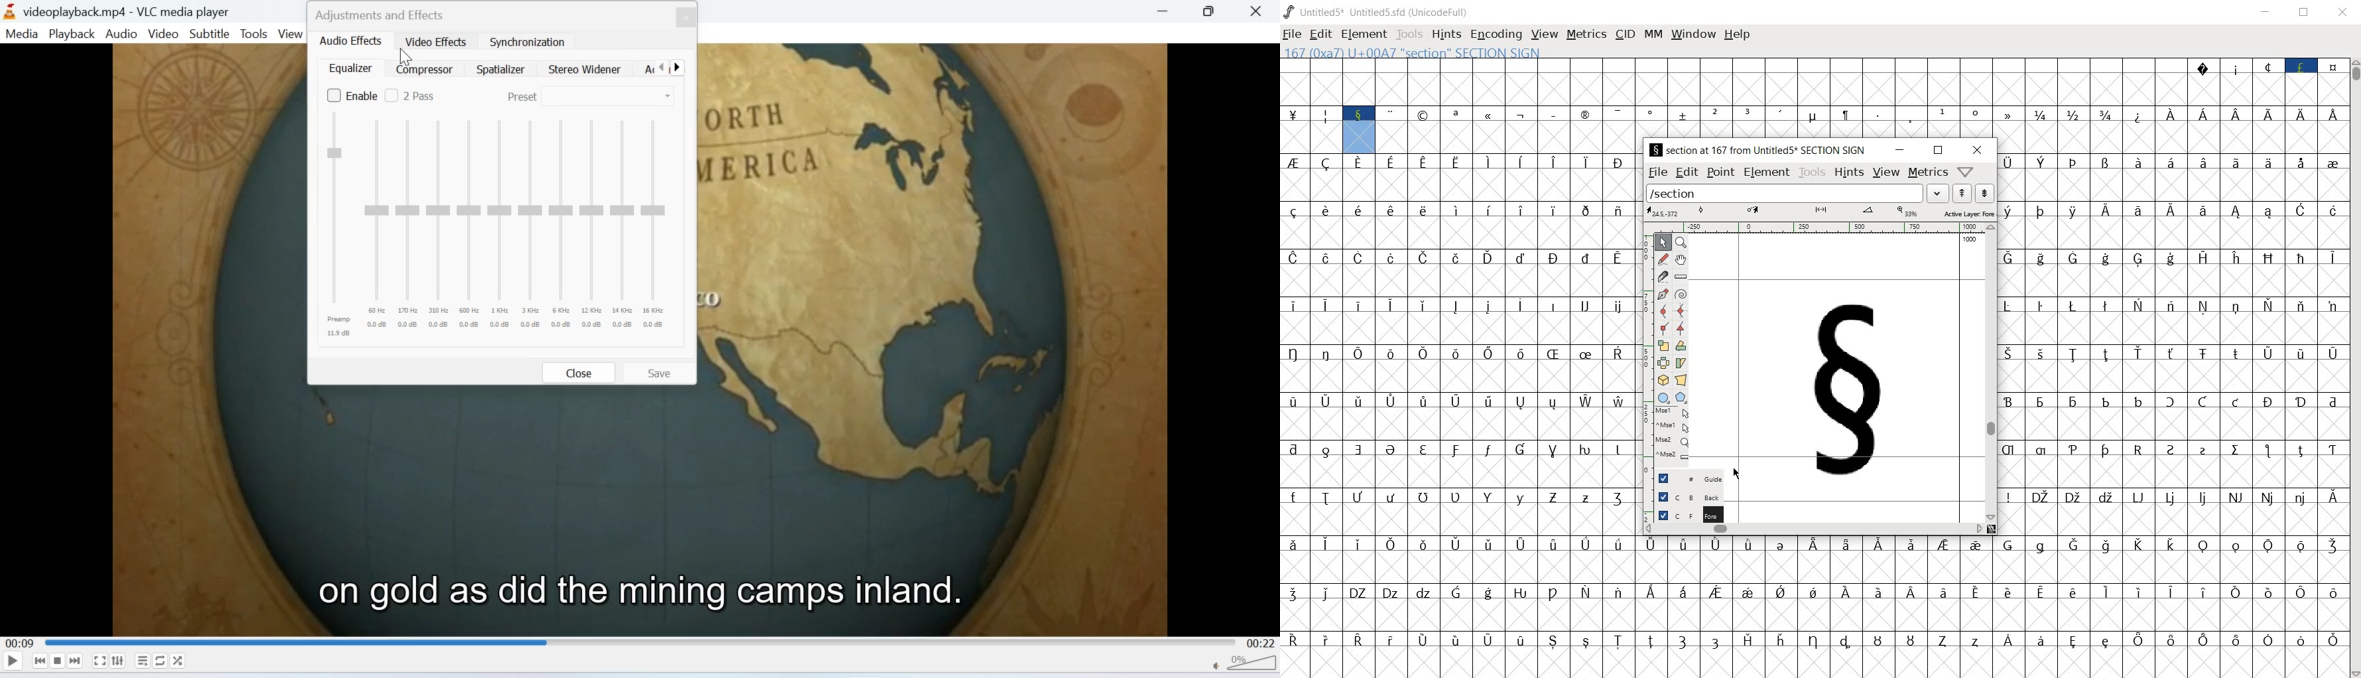  Describe the element at coordinates (117, 660) in the screenshot. I see `Extended settings` at that location.